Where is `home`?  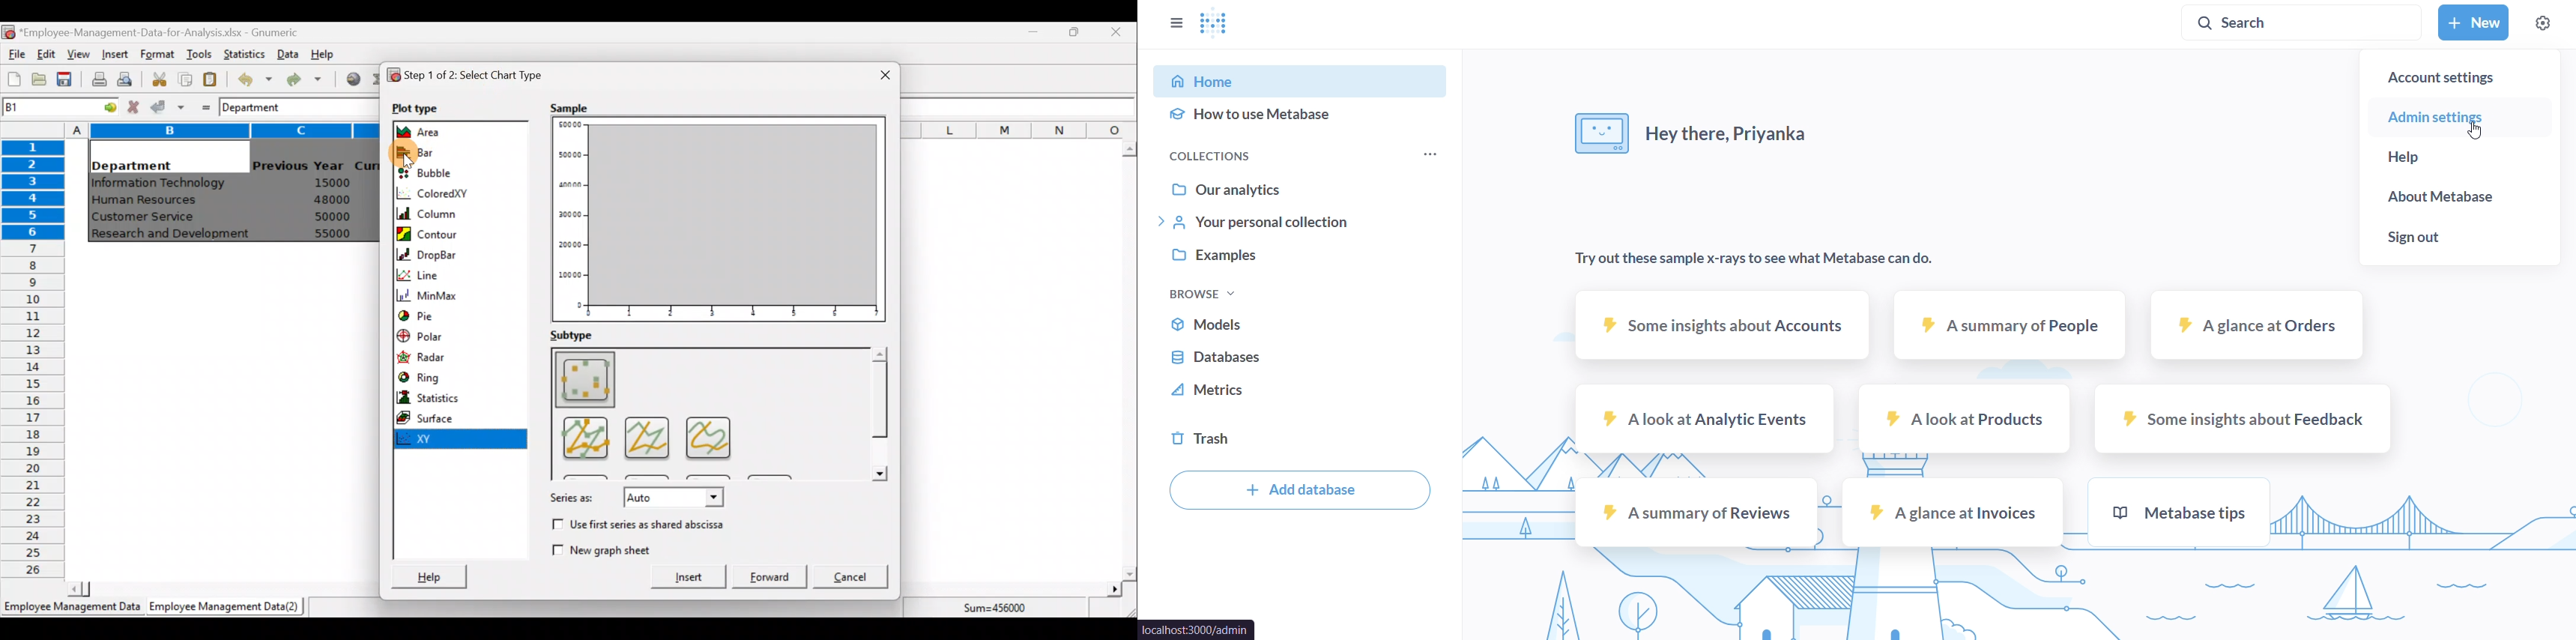
home is located at coordinates (1307, 79).